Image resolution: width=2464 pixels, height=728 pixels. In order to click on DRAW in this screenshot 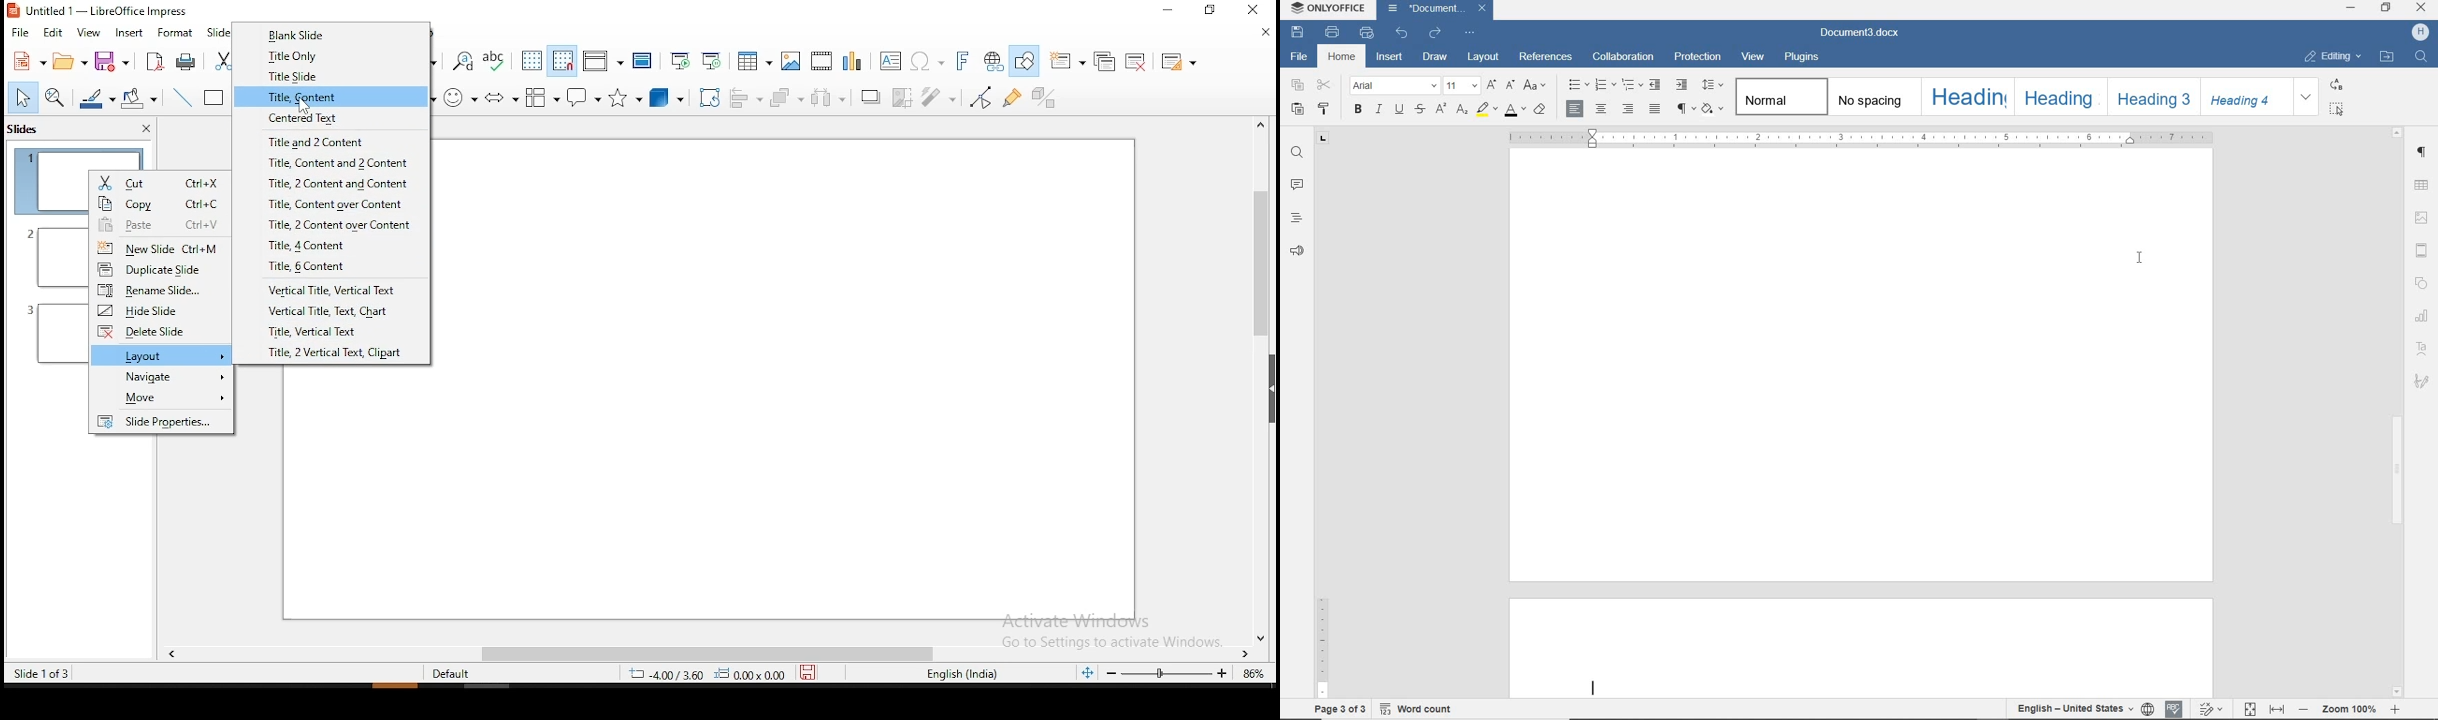, I will do `click(1434, 58)`.